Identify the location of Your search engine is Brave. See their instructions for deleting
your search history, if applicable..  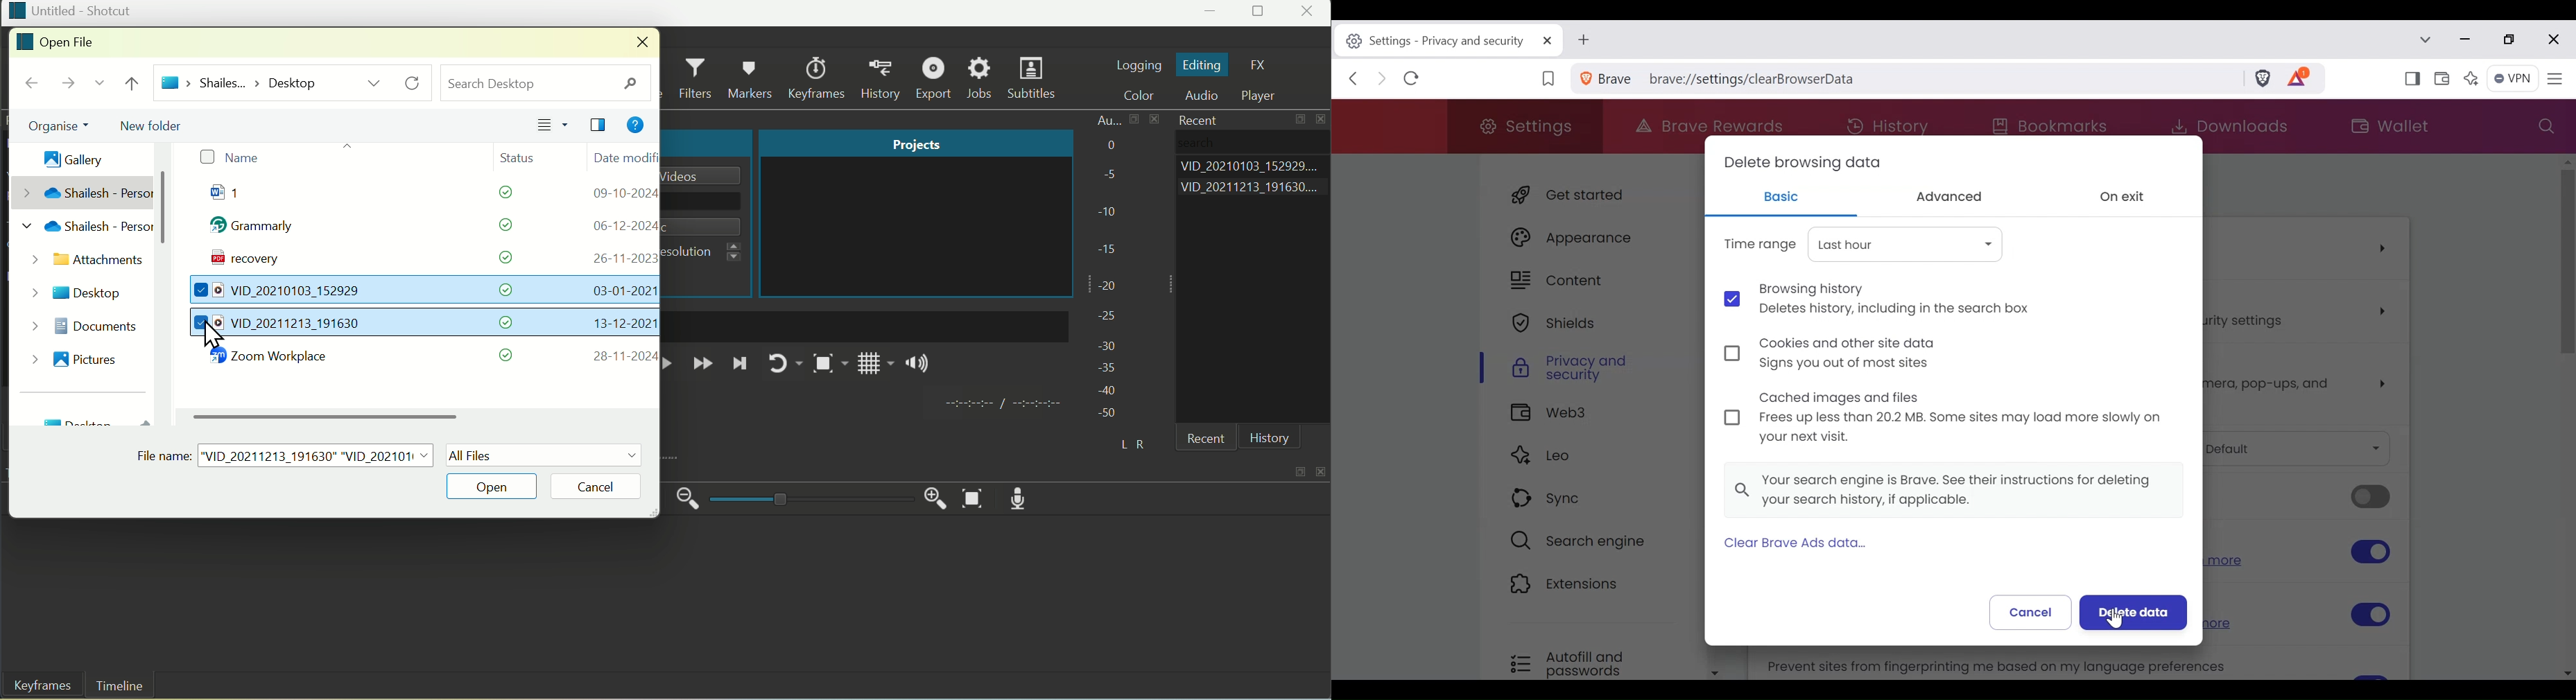
(1941, 489).